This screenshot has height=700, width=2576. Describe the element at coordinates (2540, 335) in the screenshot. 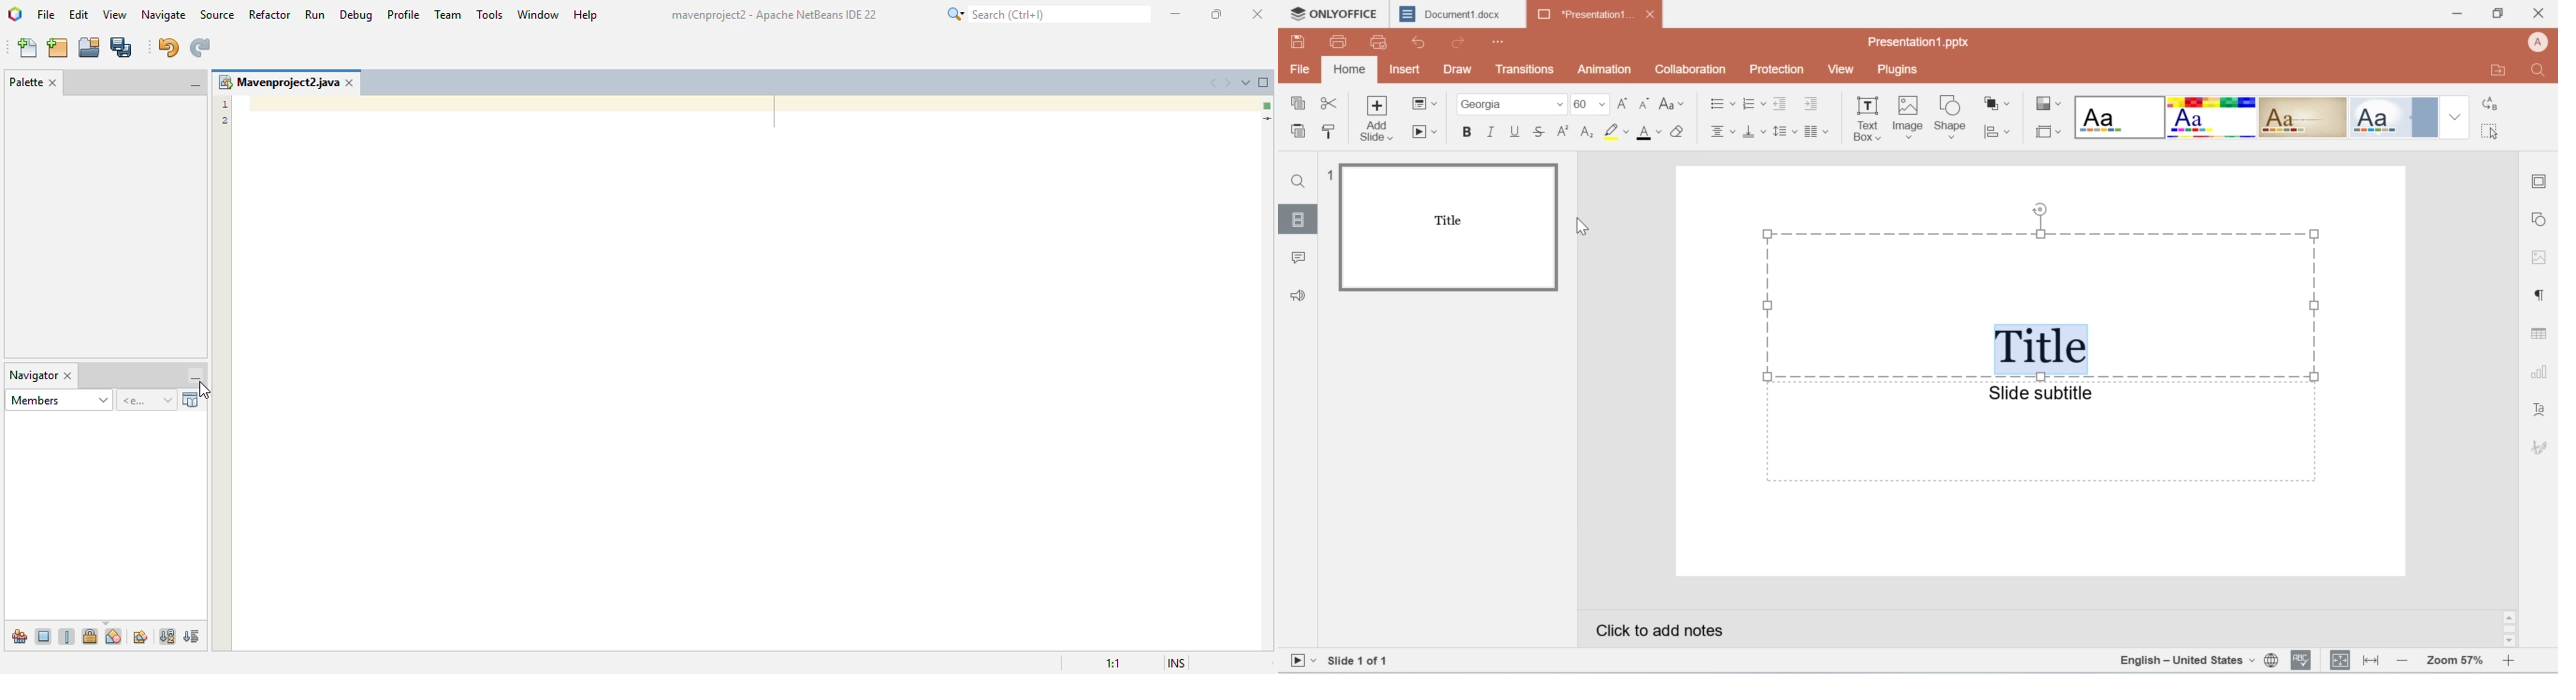

I see `table settings` at that location.